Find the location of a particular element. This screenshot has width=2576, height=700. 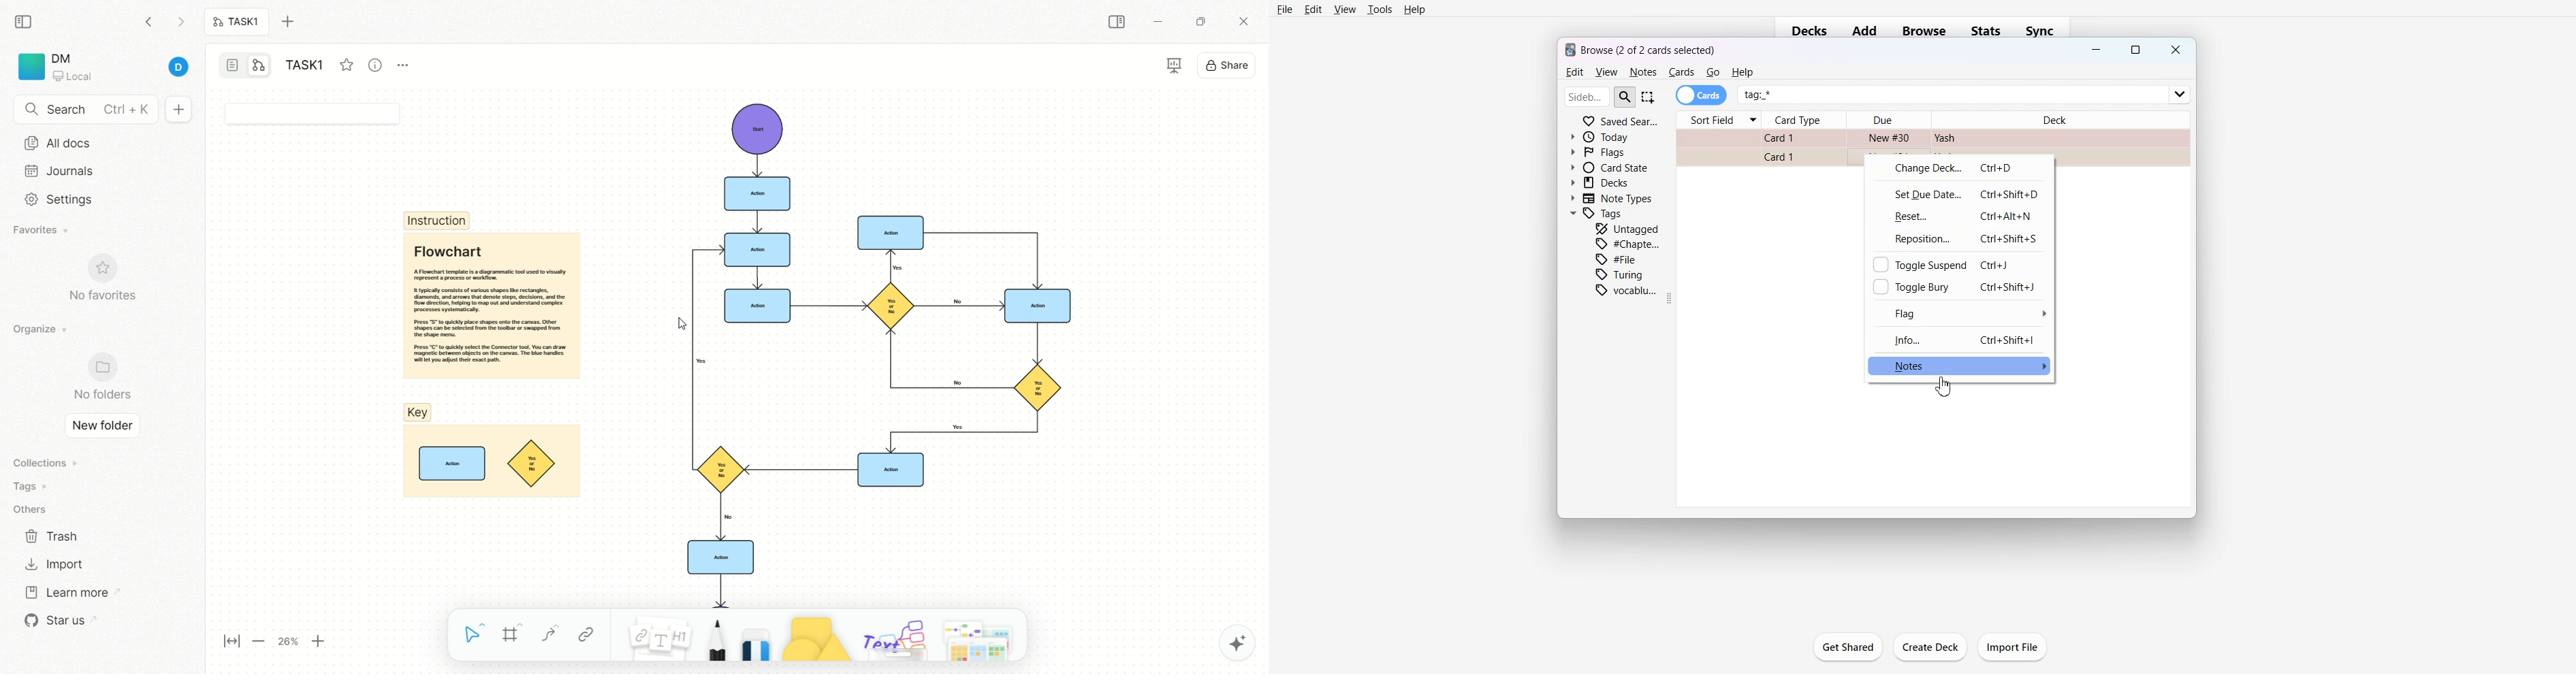

Flags is located at coordinates (1598, 151).